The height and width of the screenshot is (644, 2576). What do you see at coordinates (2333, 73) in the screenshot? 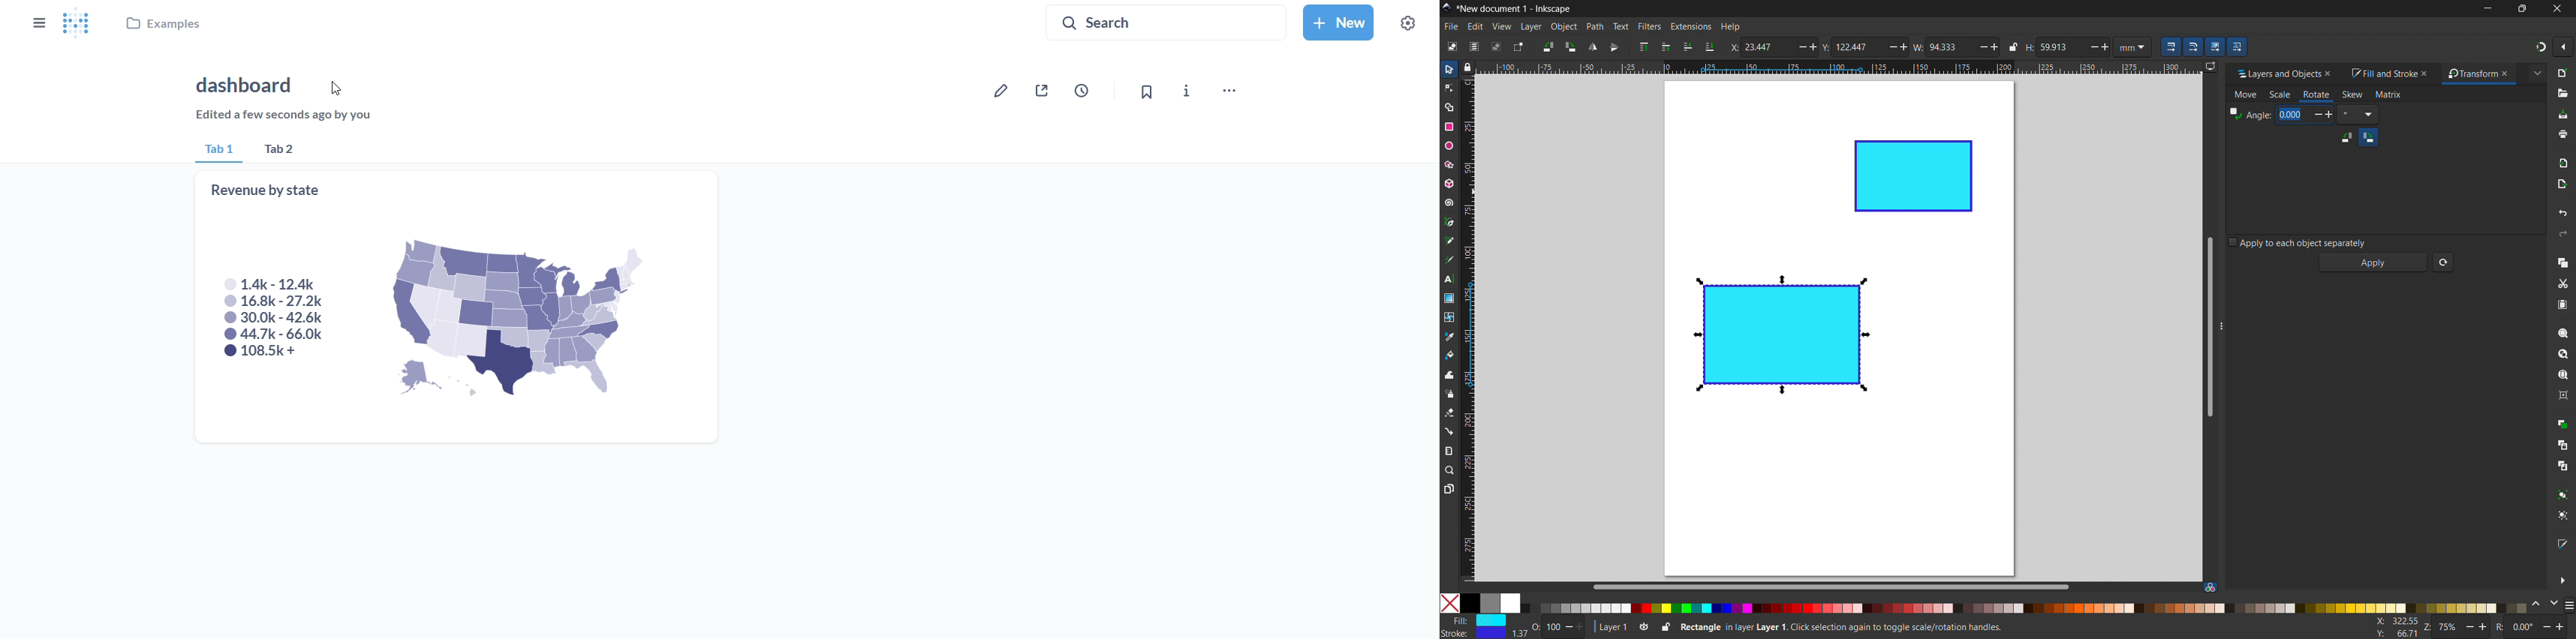
I see `close` at bounding box center [2333, 73].